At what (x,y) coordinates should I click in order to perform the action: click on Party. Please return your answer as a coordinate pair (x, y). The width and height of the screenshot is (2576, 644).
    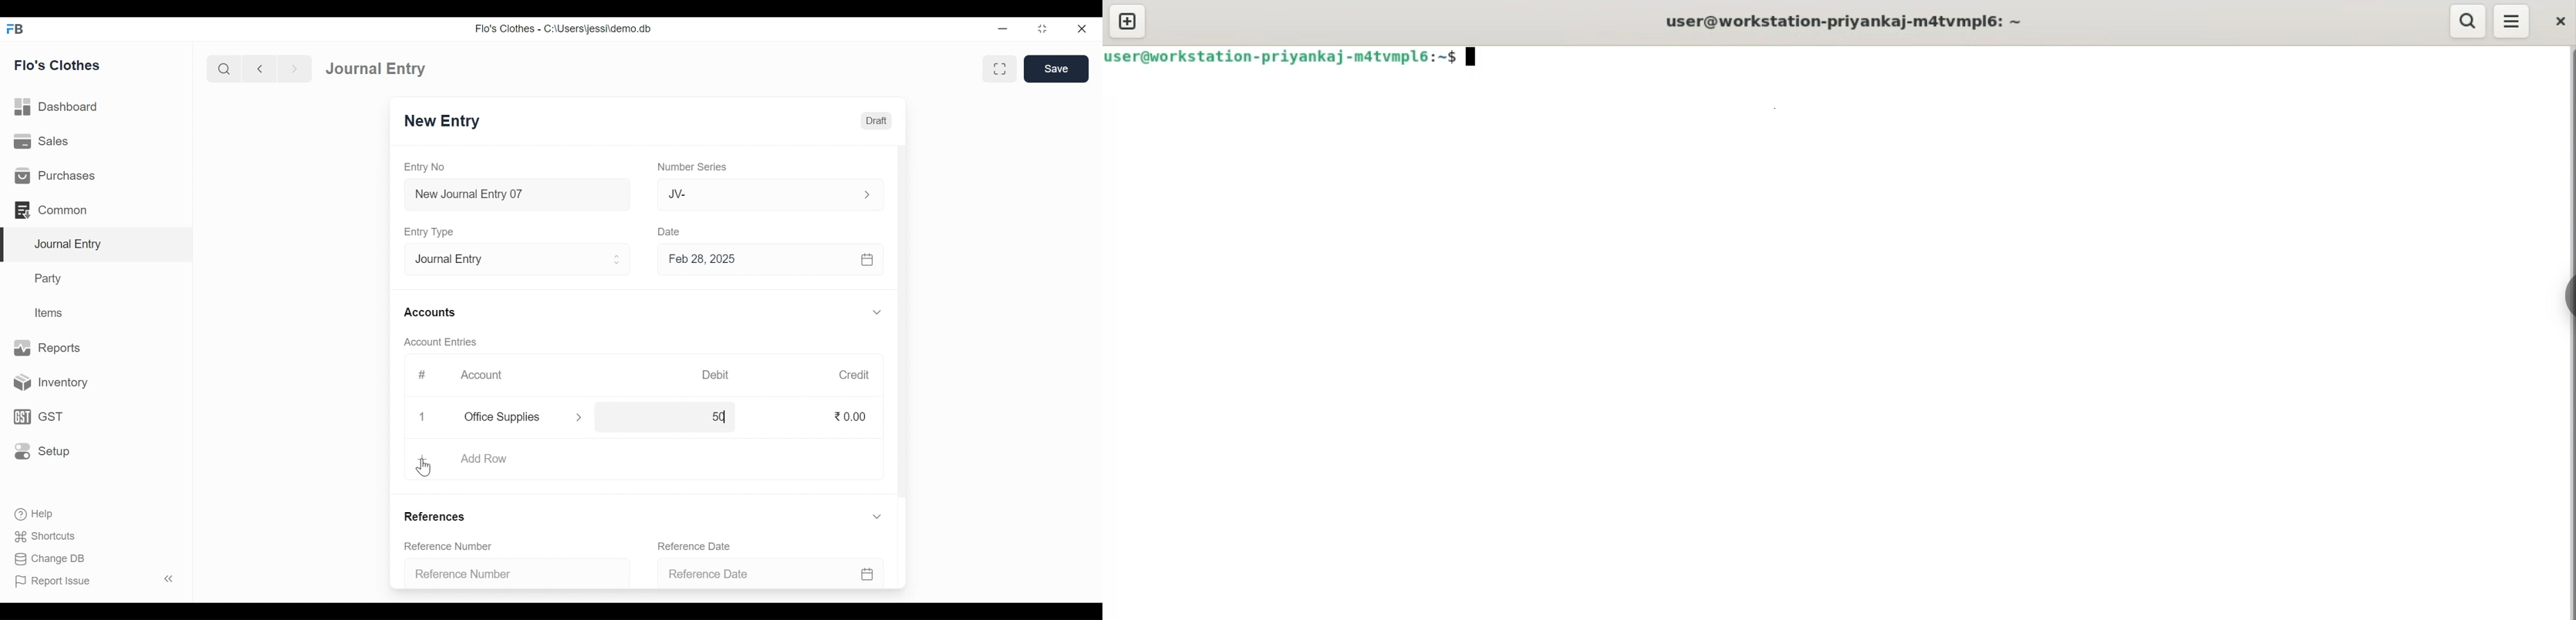
    Looking at the image, I should click on (50, 278).